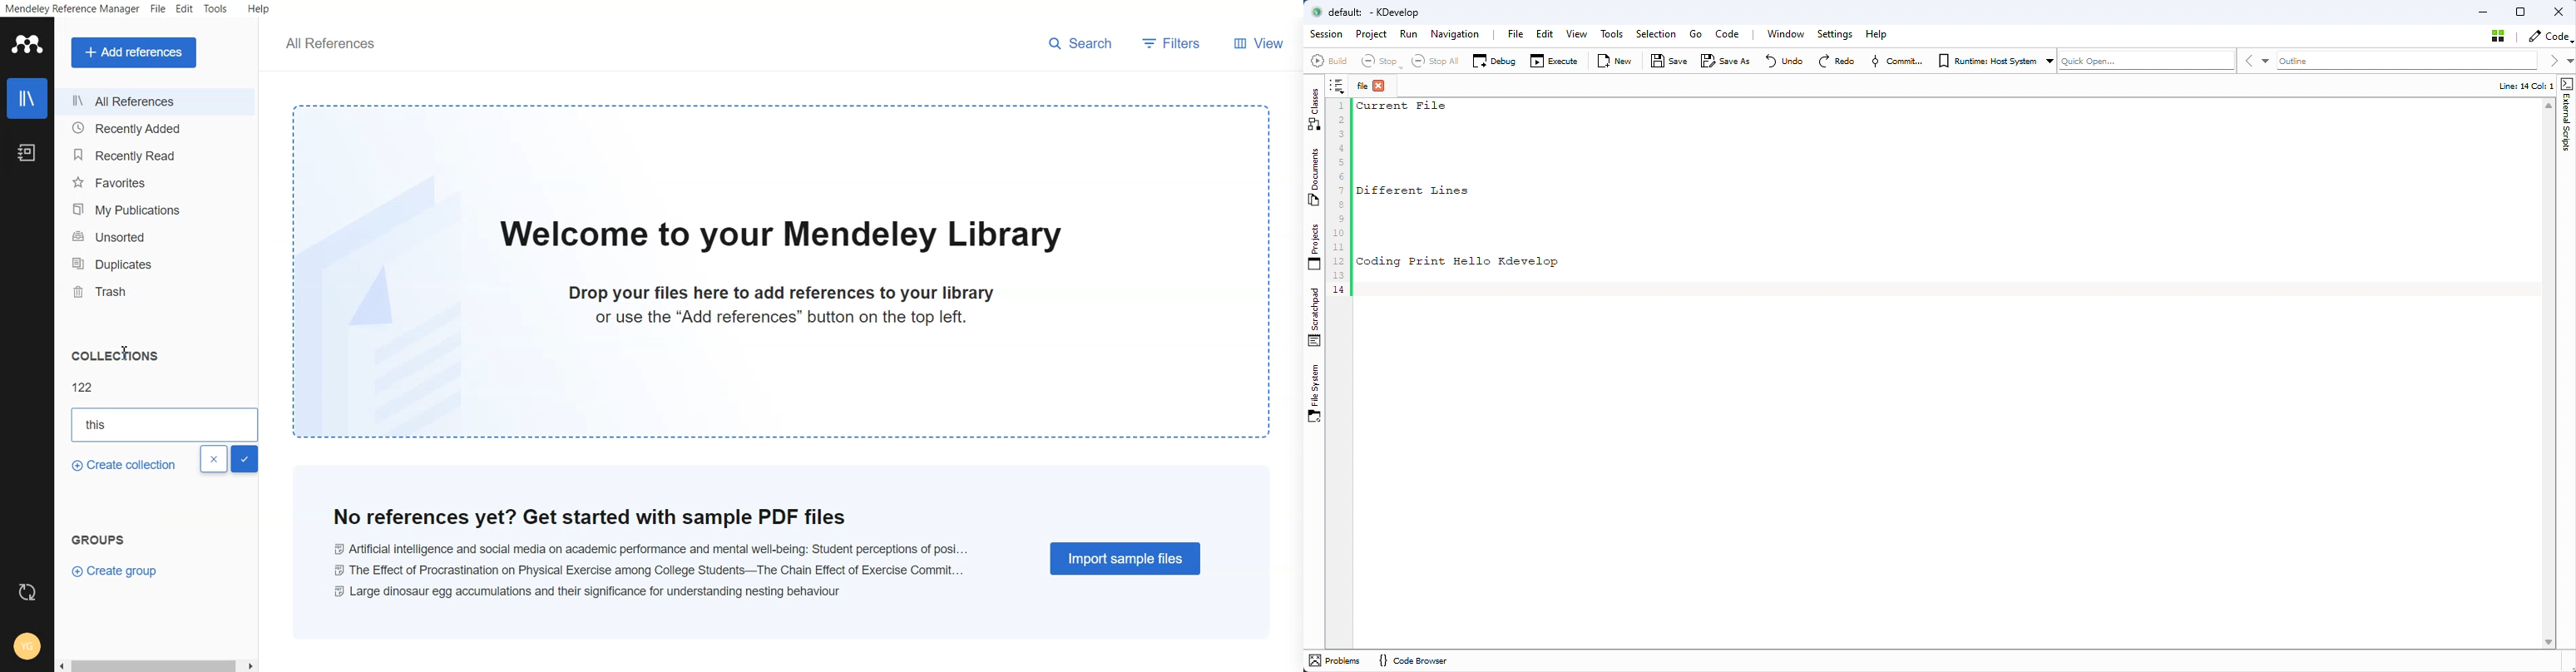  What do you see at coordinates (27, 643) in the screenshot?
I see `Account` at bounding box center [27, 643].